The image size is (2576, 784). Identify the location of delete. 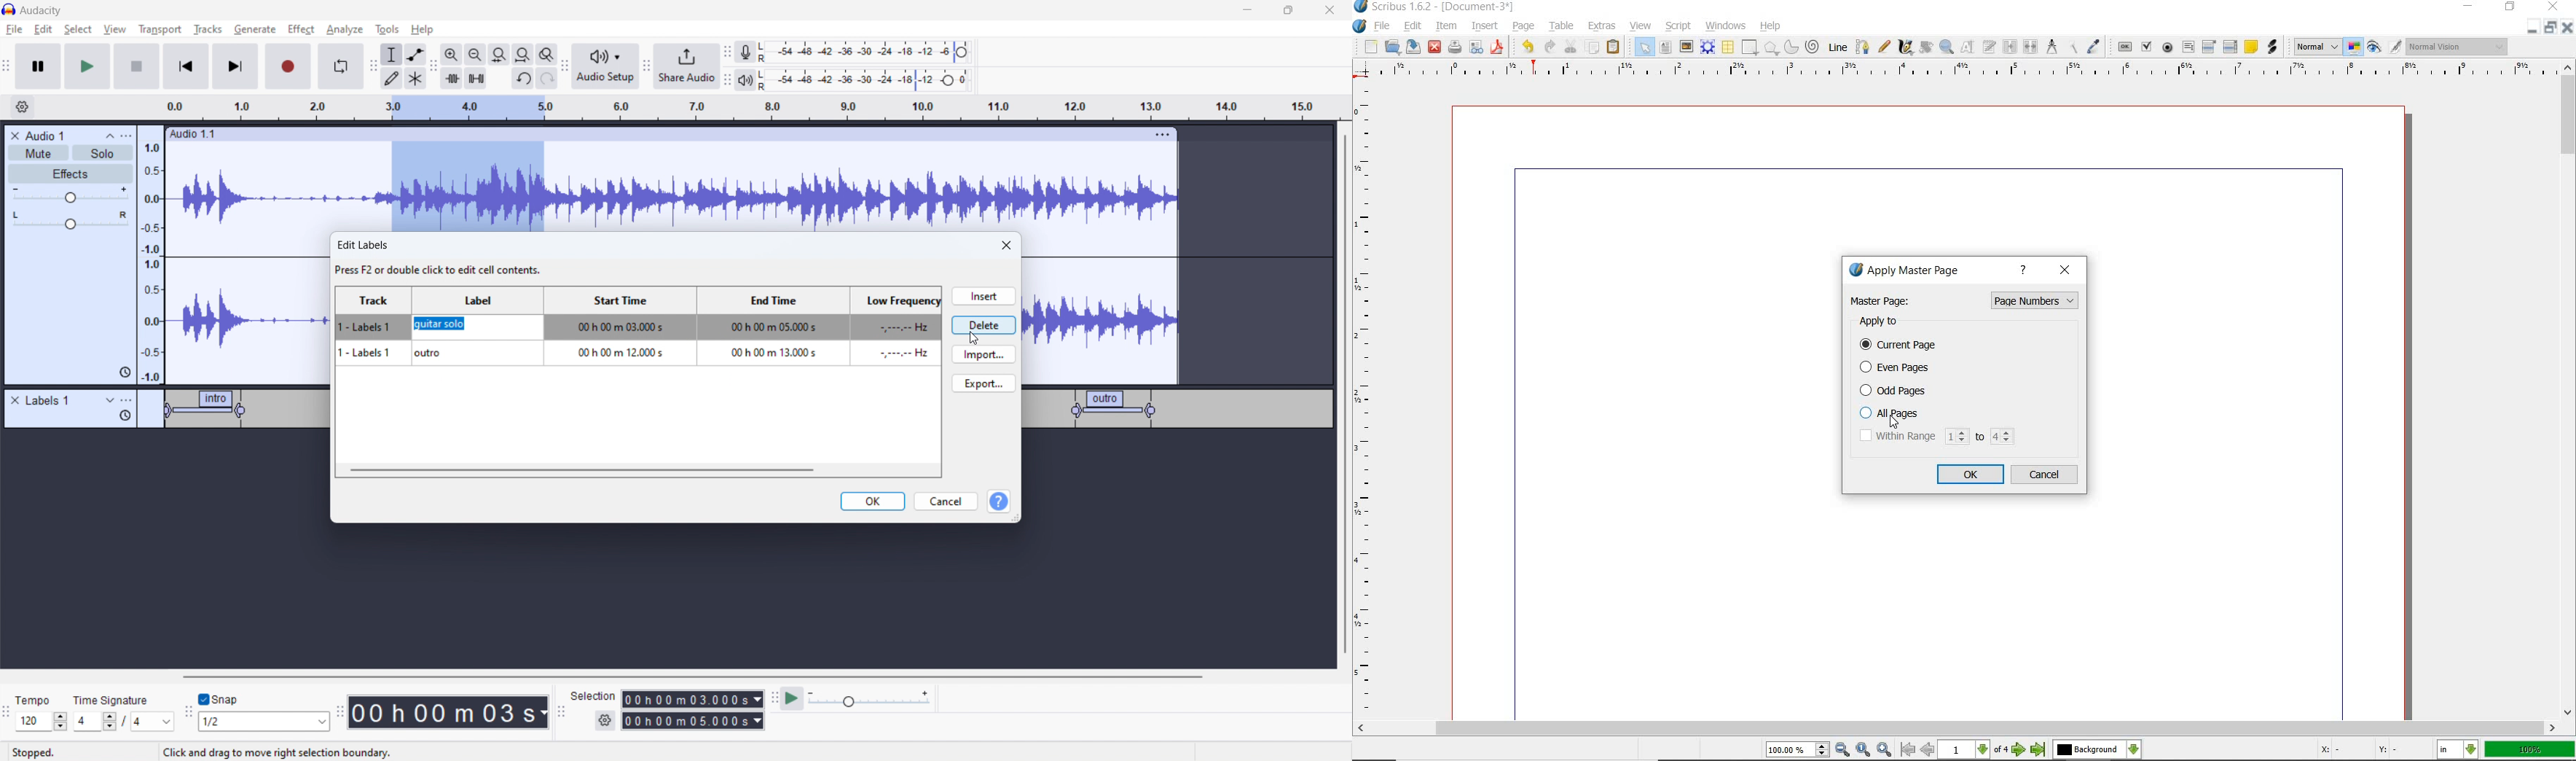
(984, 324).